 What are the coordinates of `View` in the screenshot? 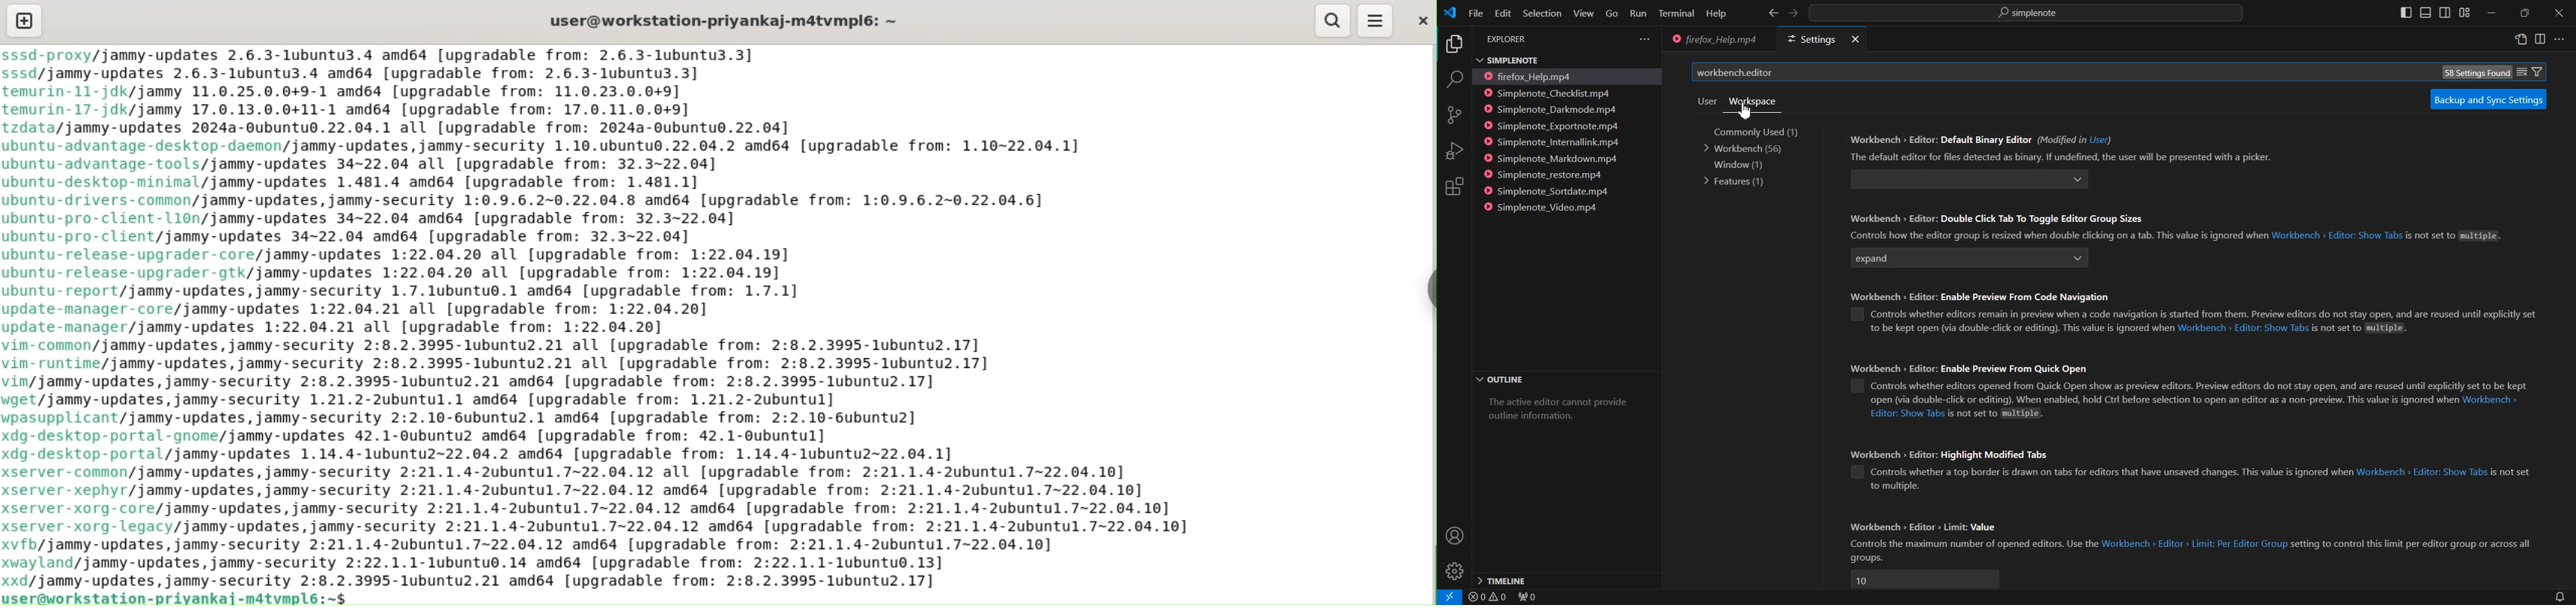 It's located at (1583, 13).